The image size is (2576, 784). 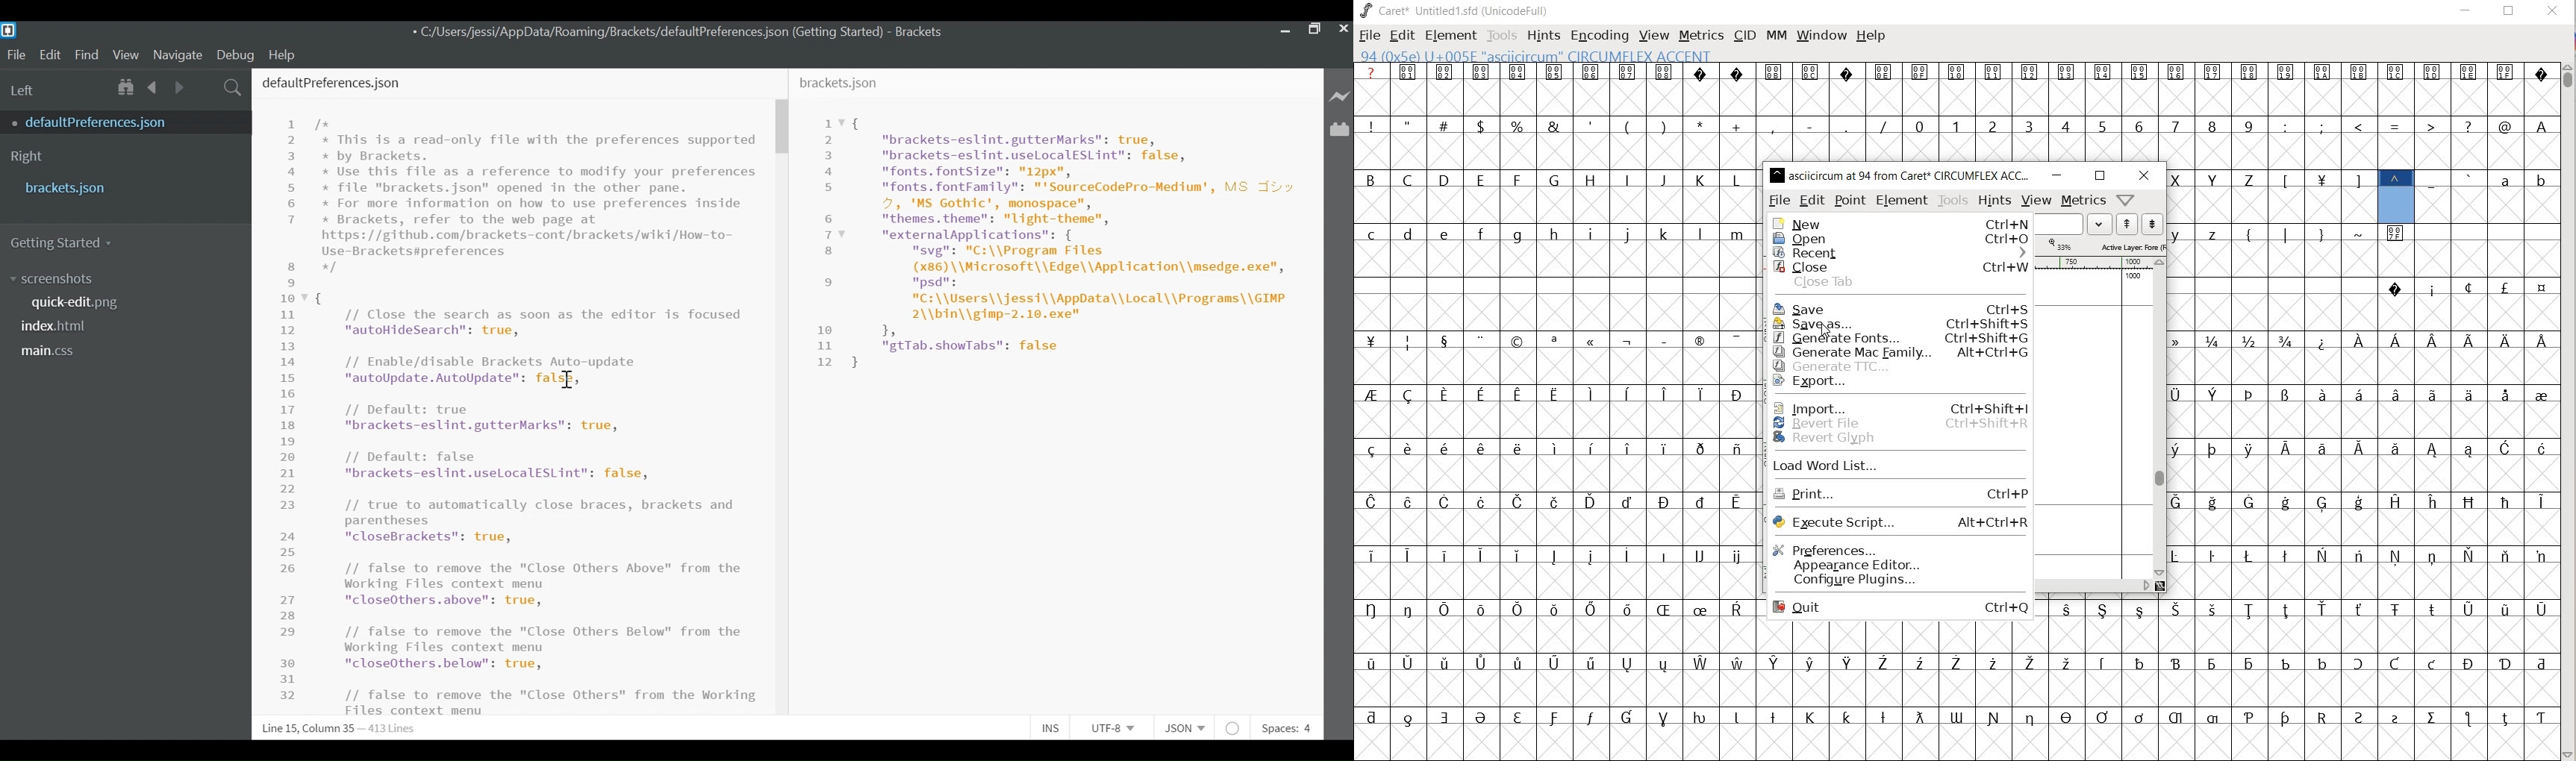 What do you see at coordinates (1744, 35) in the screenshot?
I see `CID` at bounding box center [1744, 35].